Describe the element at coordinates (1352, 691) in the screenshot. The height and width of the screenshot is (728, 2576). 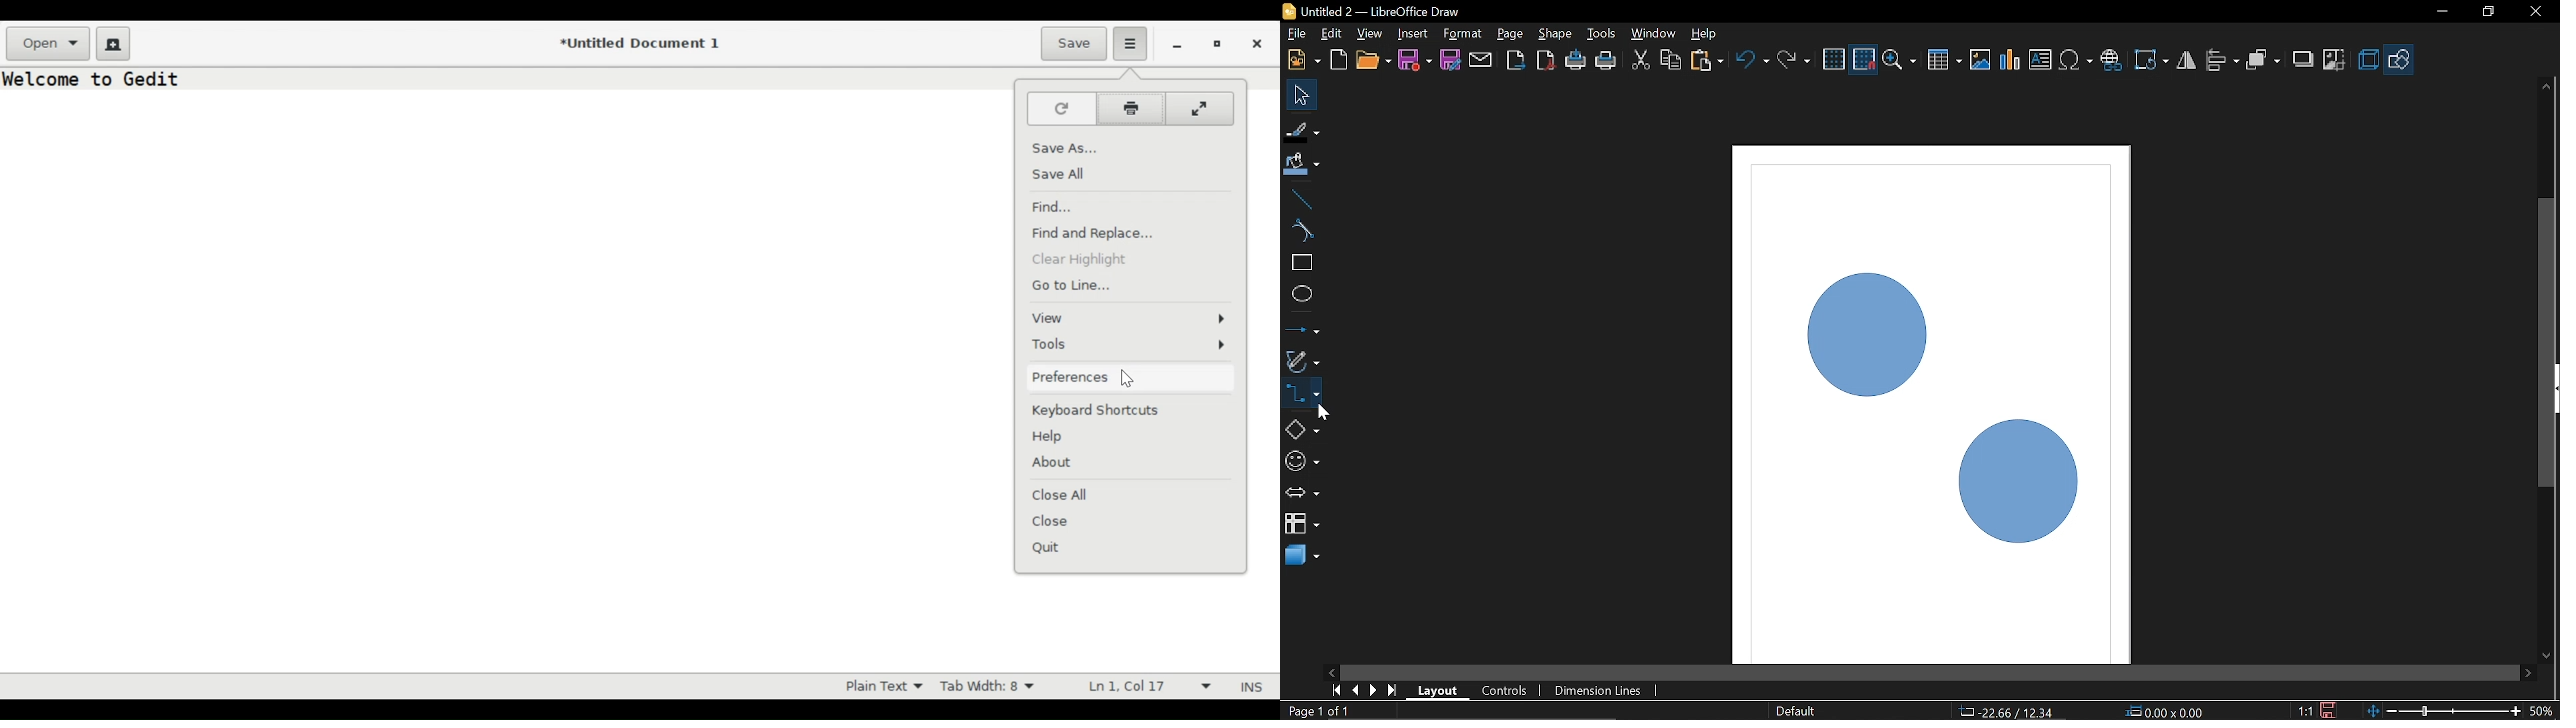
I see `previous page` at that location.